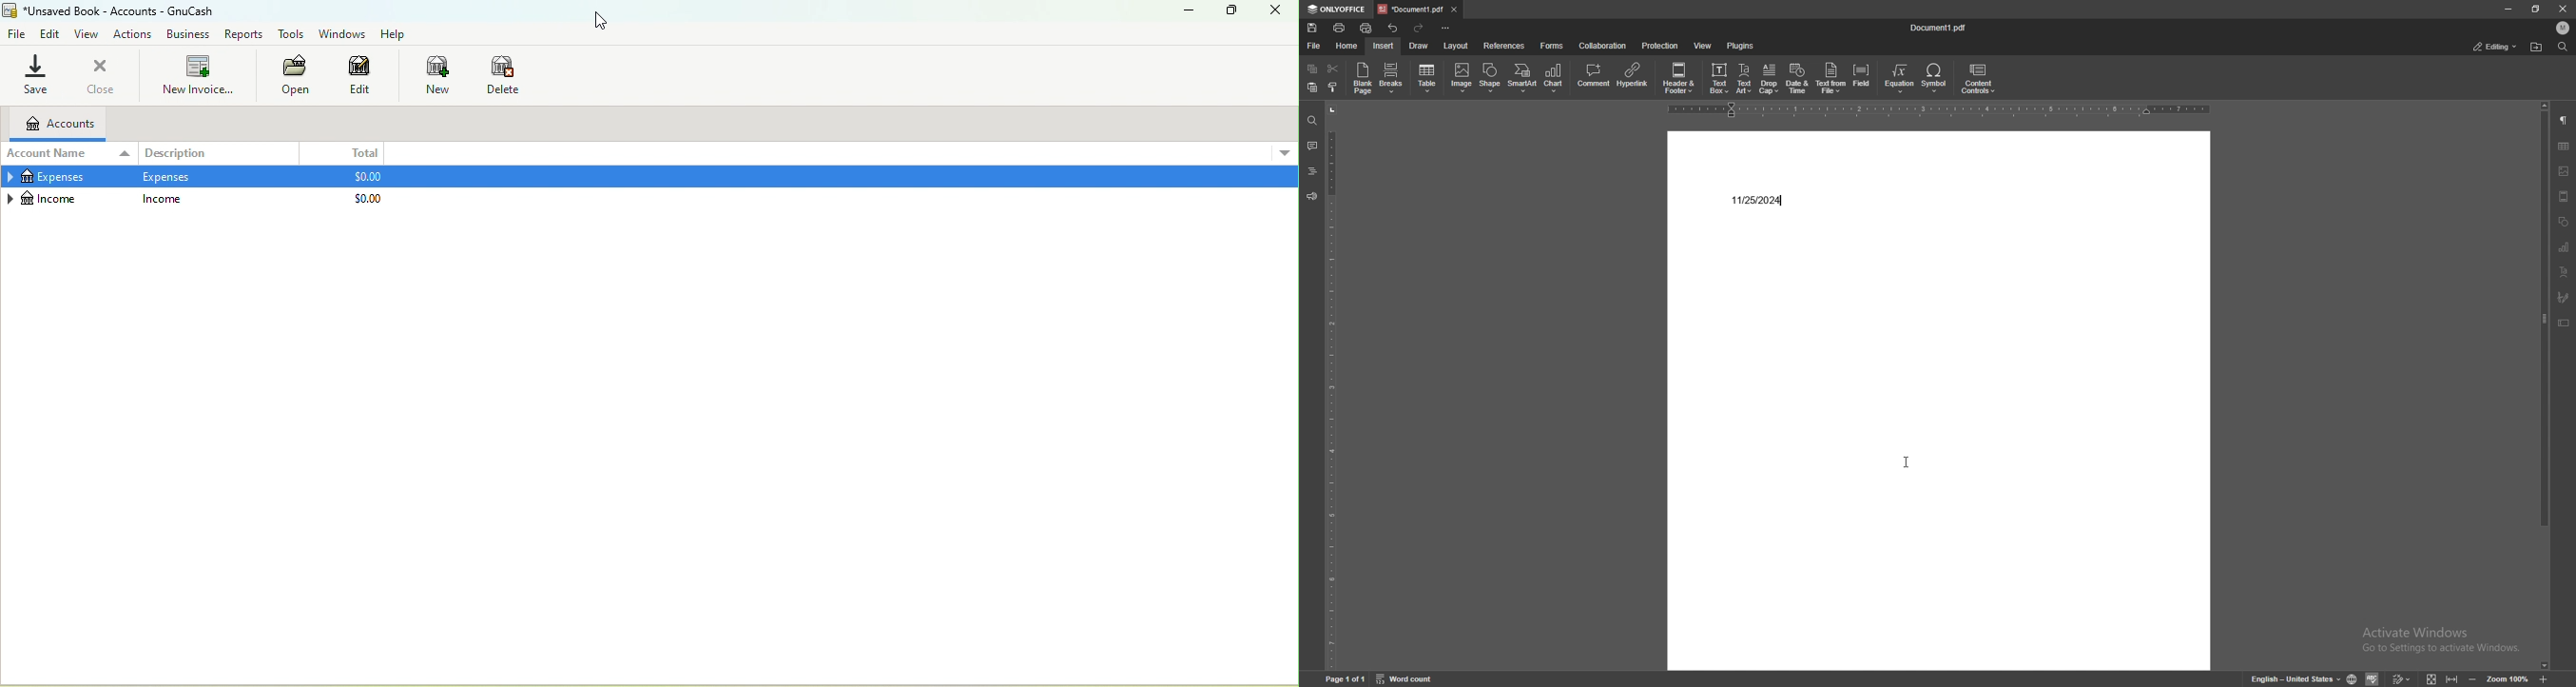 Image resolution: width=2576 pixels, height=700 pixels. I want to click on New invoice, so click(198, 75).